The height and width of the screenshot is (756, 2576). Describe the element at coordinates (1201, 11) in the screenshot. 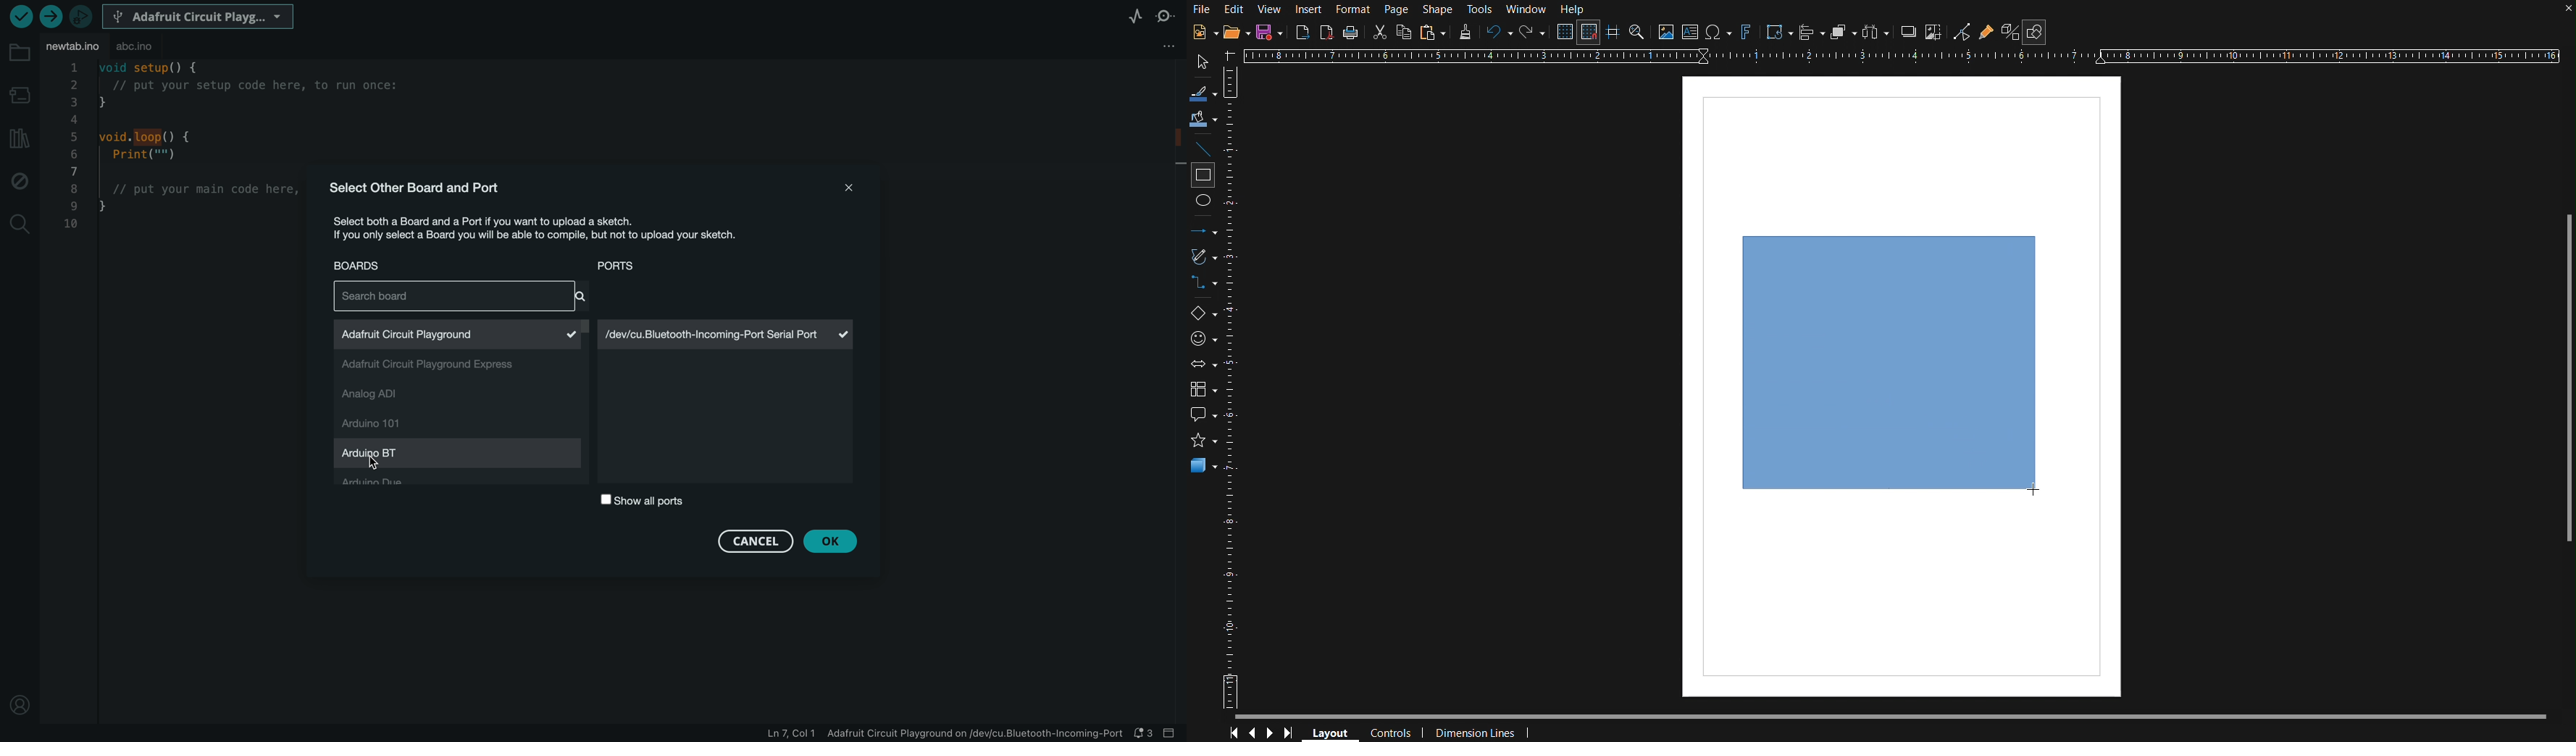

I see `File` at that location.